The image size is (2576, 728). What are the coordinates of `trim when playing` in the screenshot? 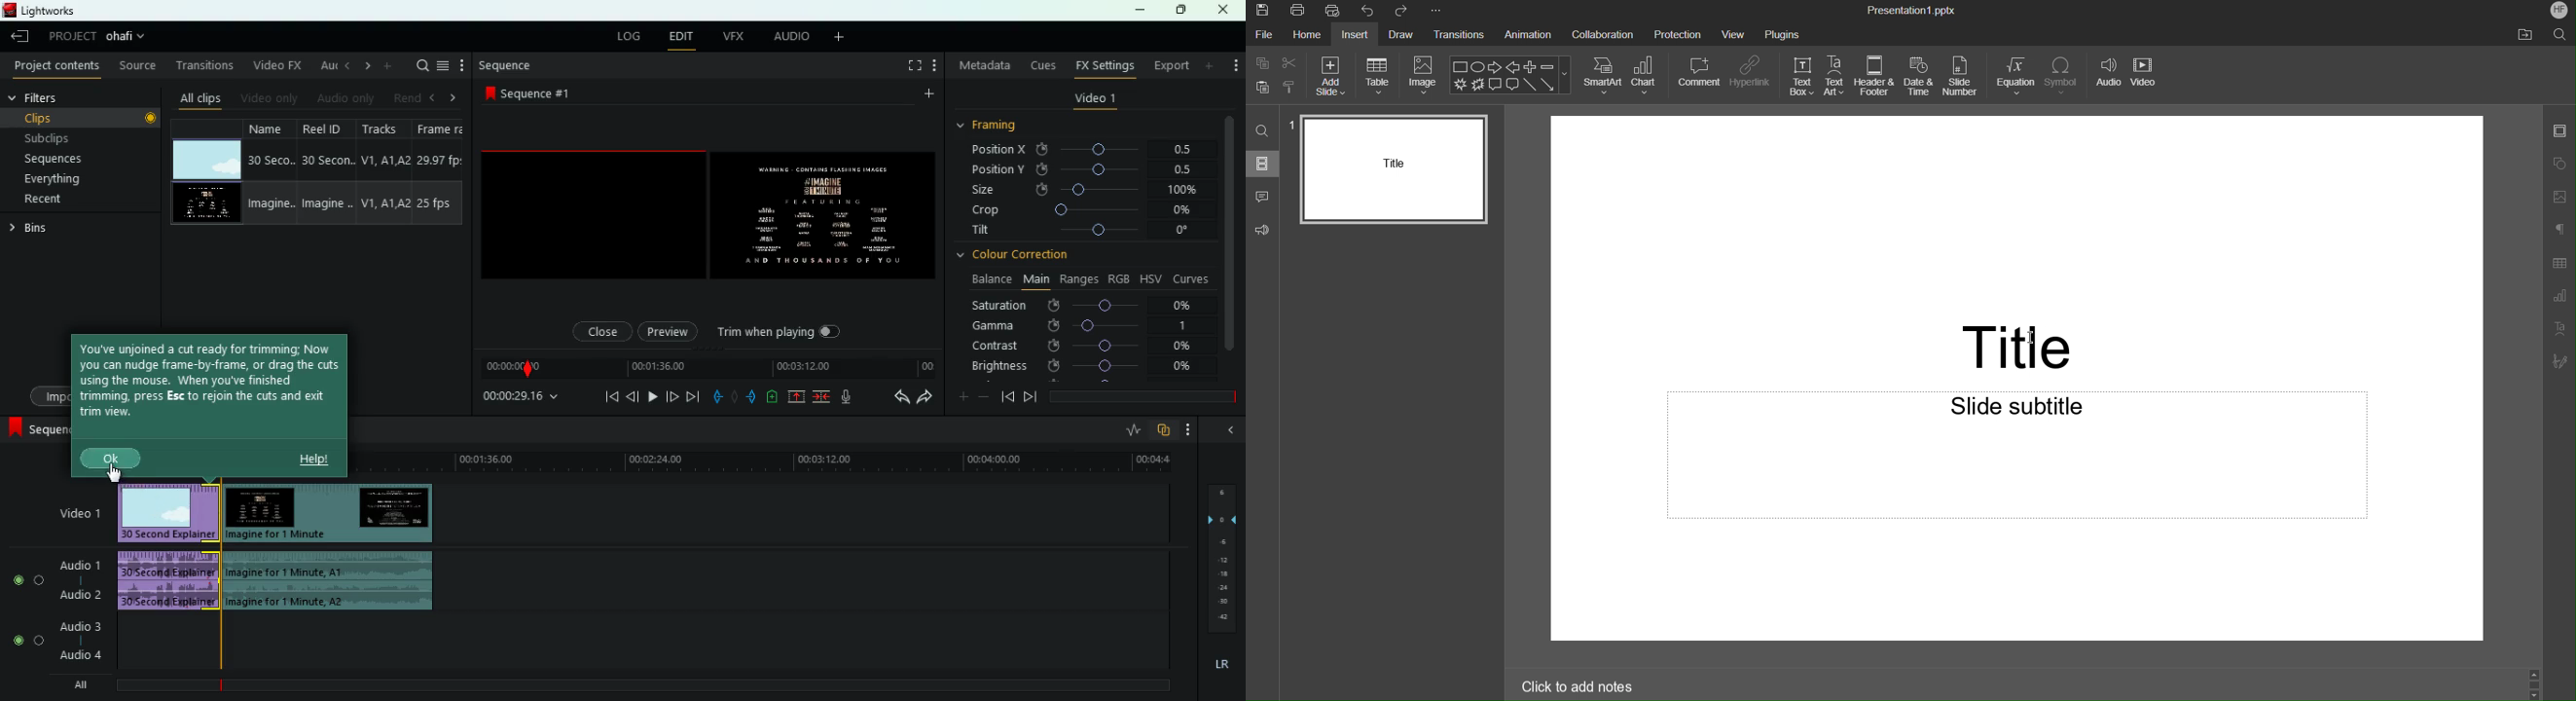 It's located at (783, 332).